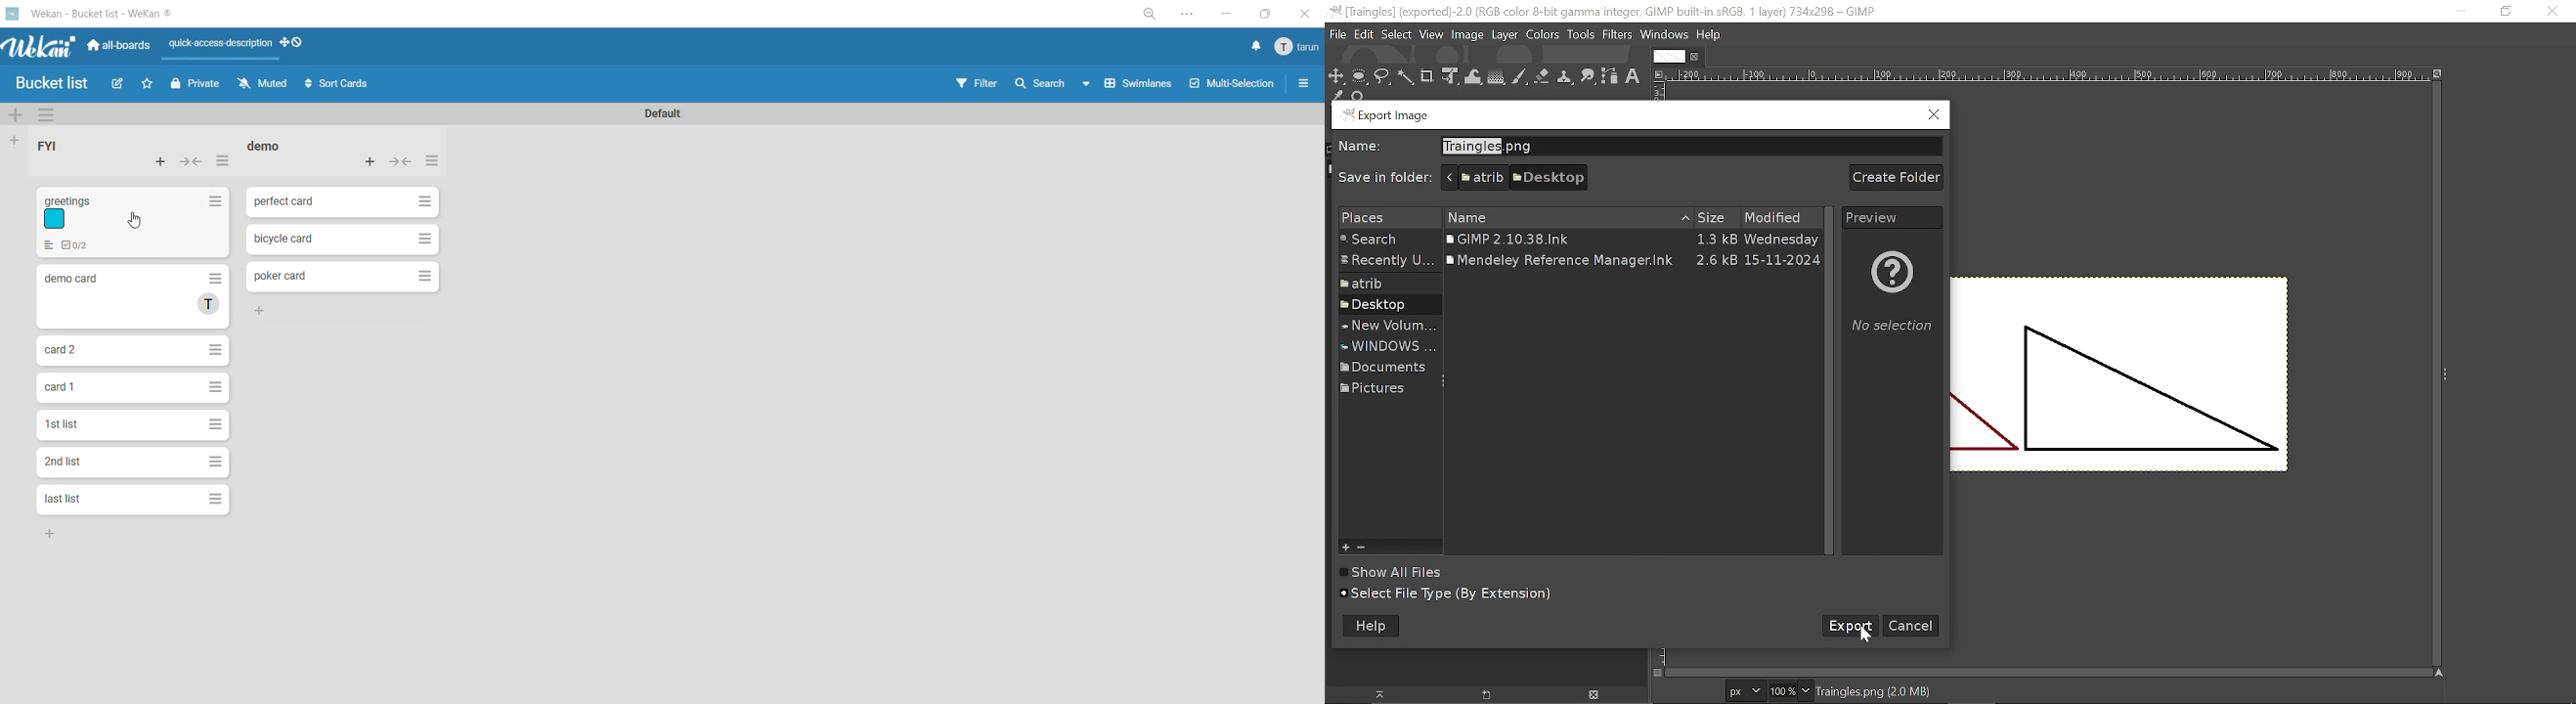  I want to click on Export, so click(1845, 628).